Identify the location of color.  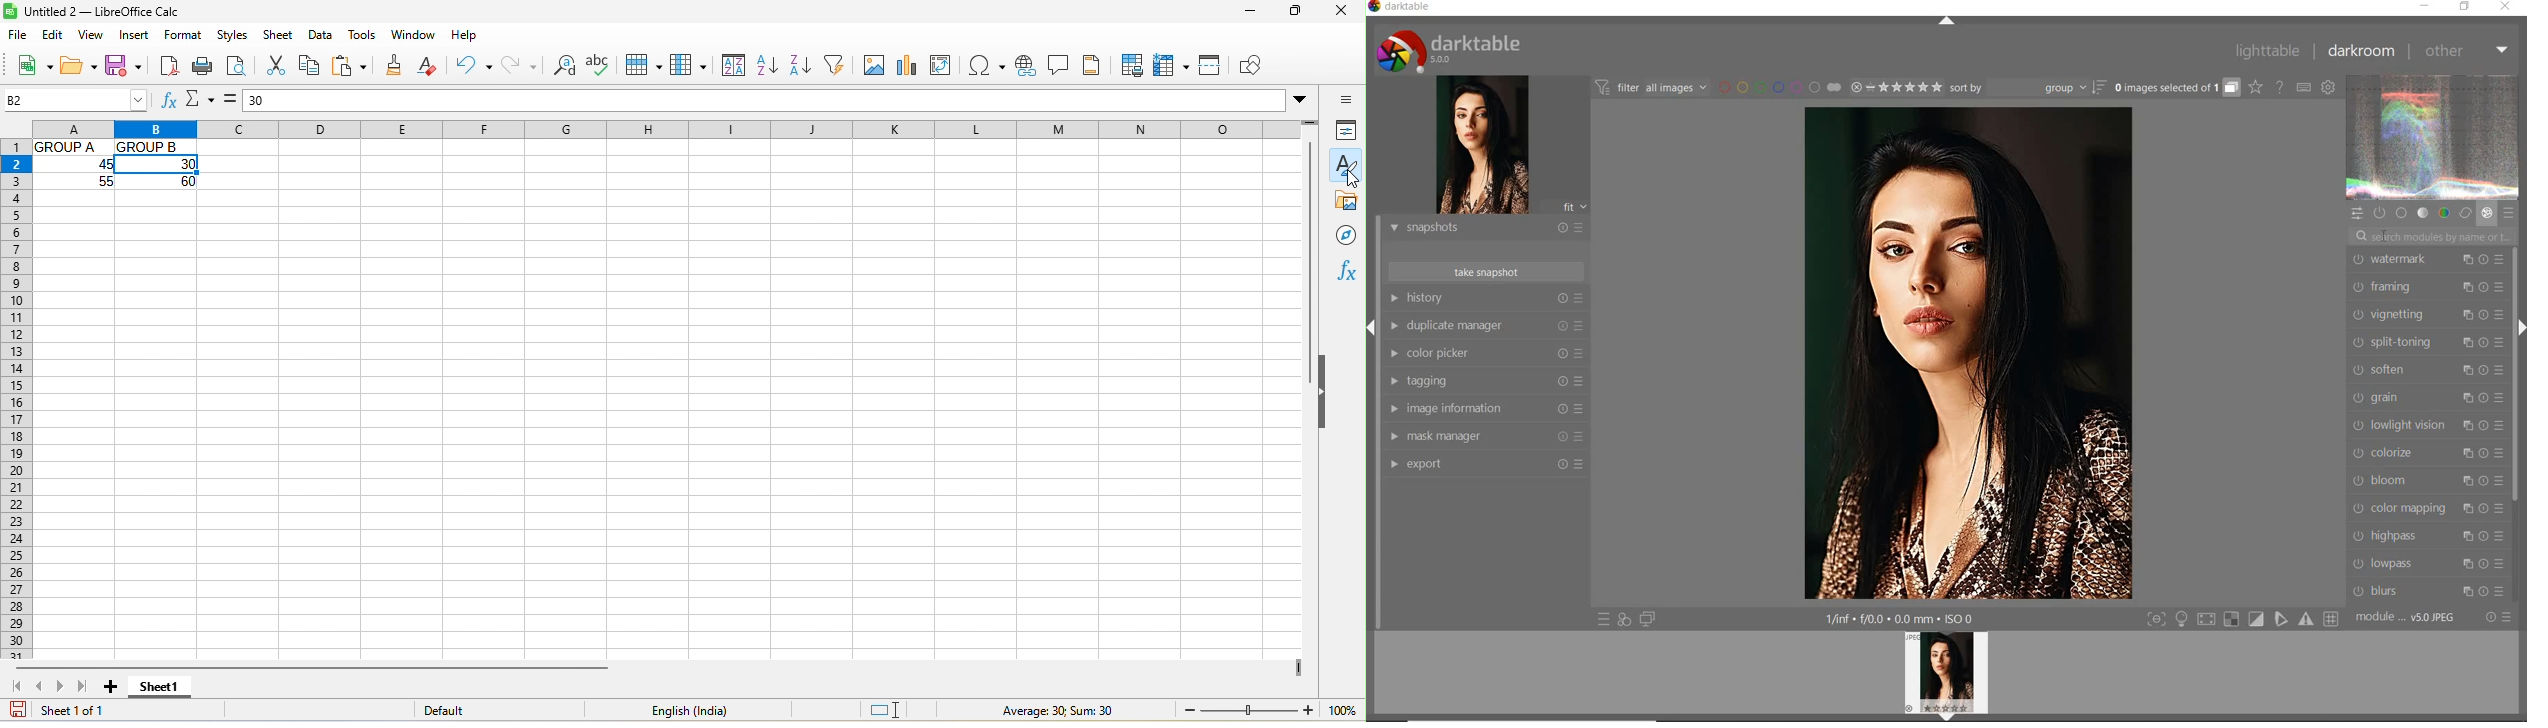
(2443, 214).